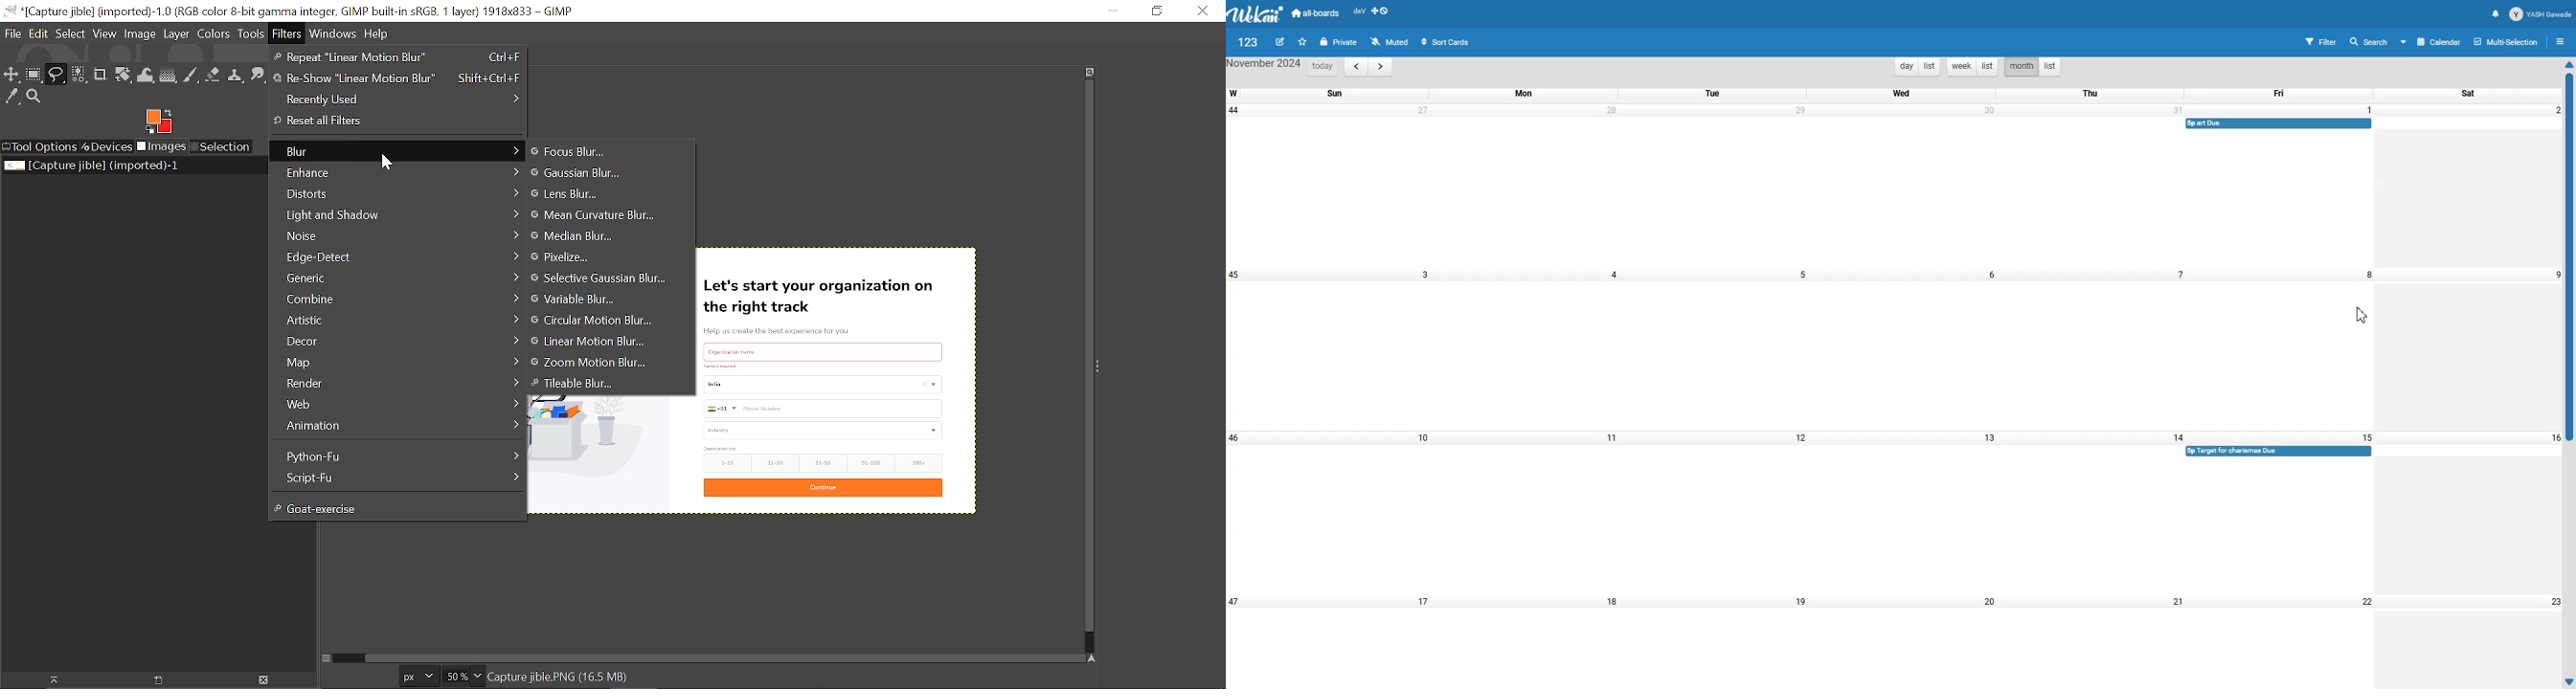 Image resolution: width=2576 pixels, height=700 pixels. What do you see at coordinates (398, 171) in the screenshot?
I see `Enhance` at bounding box center [398, 171].